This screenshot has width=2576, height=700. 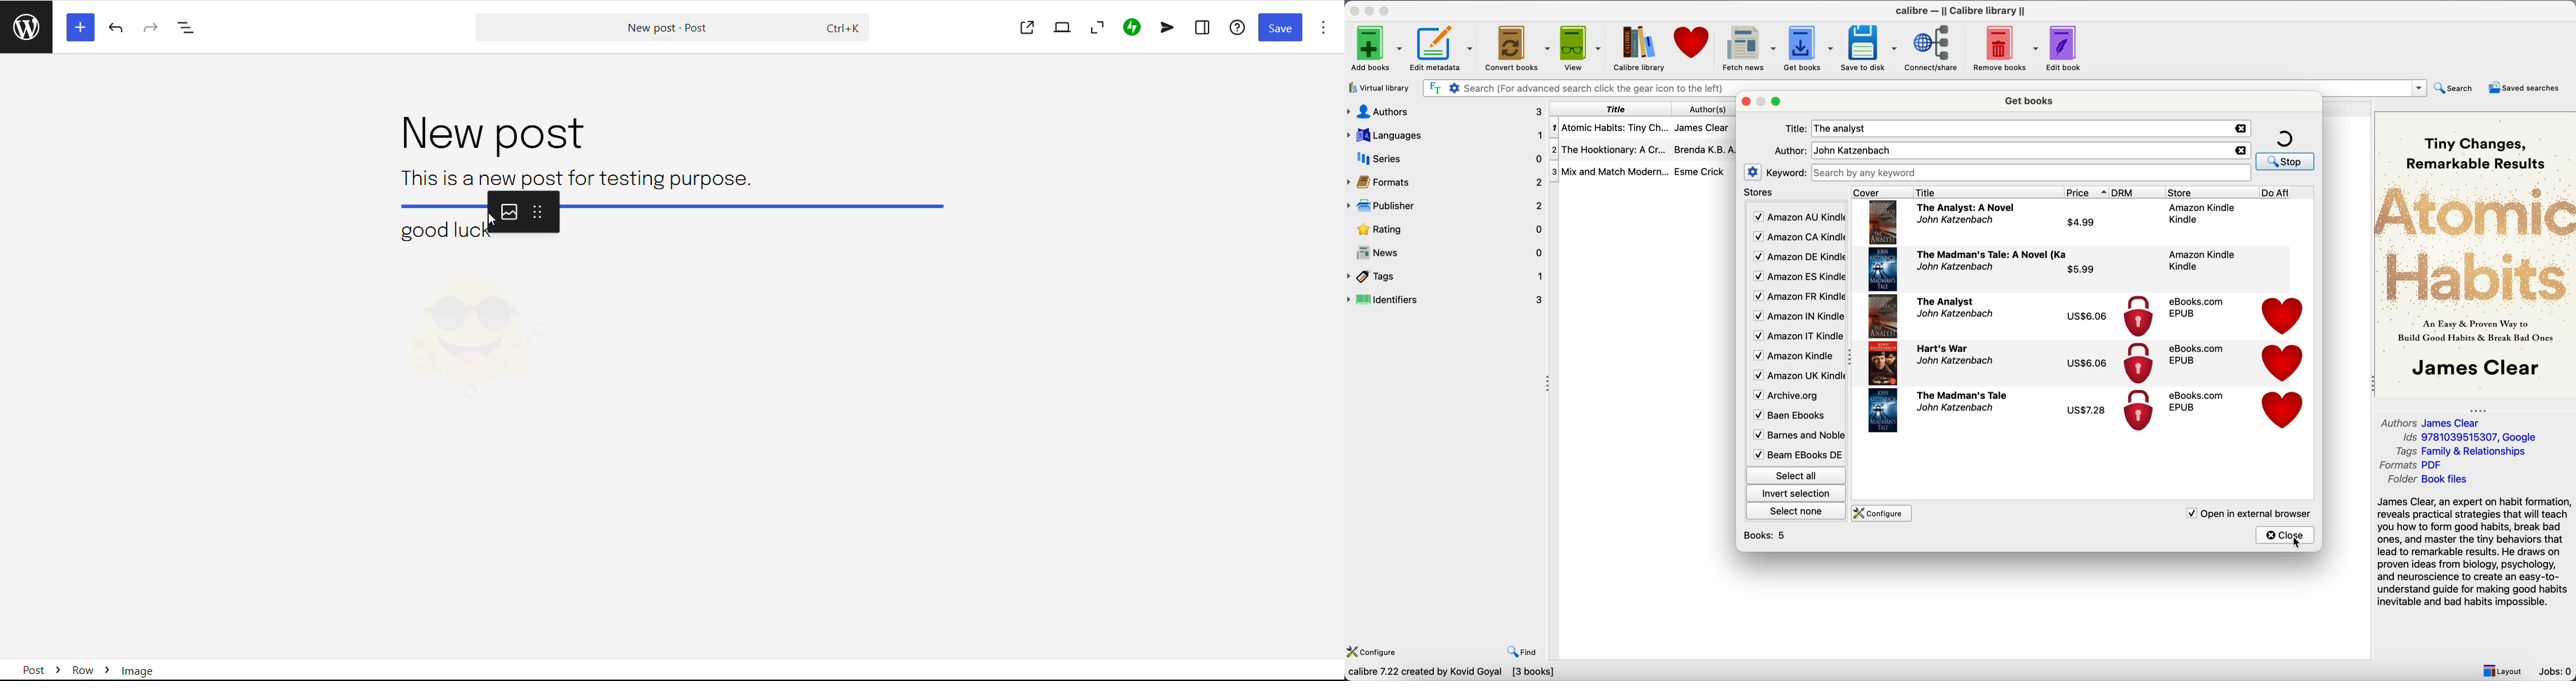 I want to click on icon, so click(x=2139, y=316).